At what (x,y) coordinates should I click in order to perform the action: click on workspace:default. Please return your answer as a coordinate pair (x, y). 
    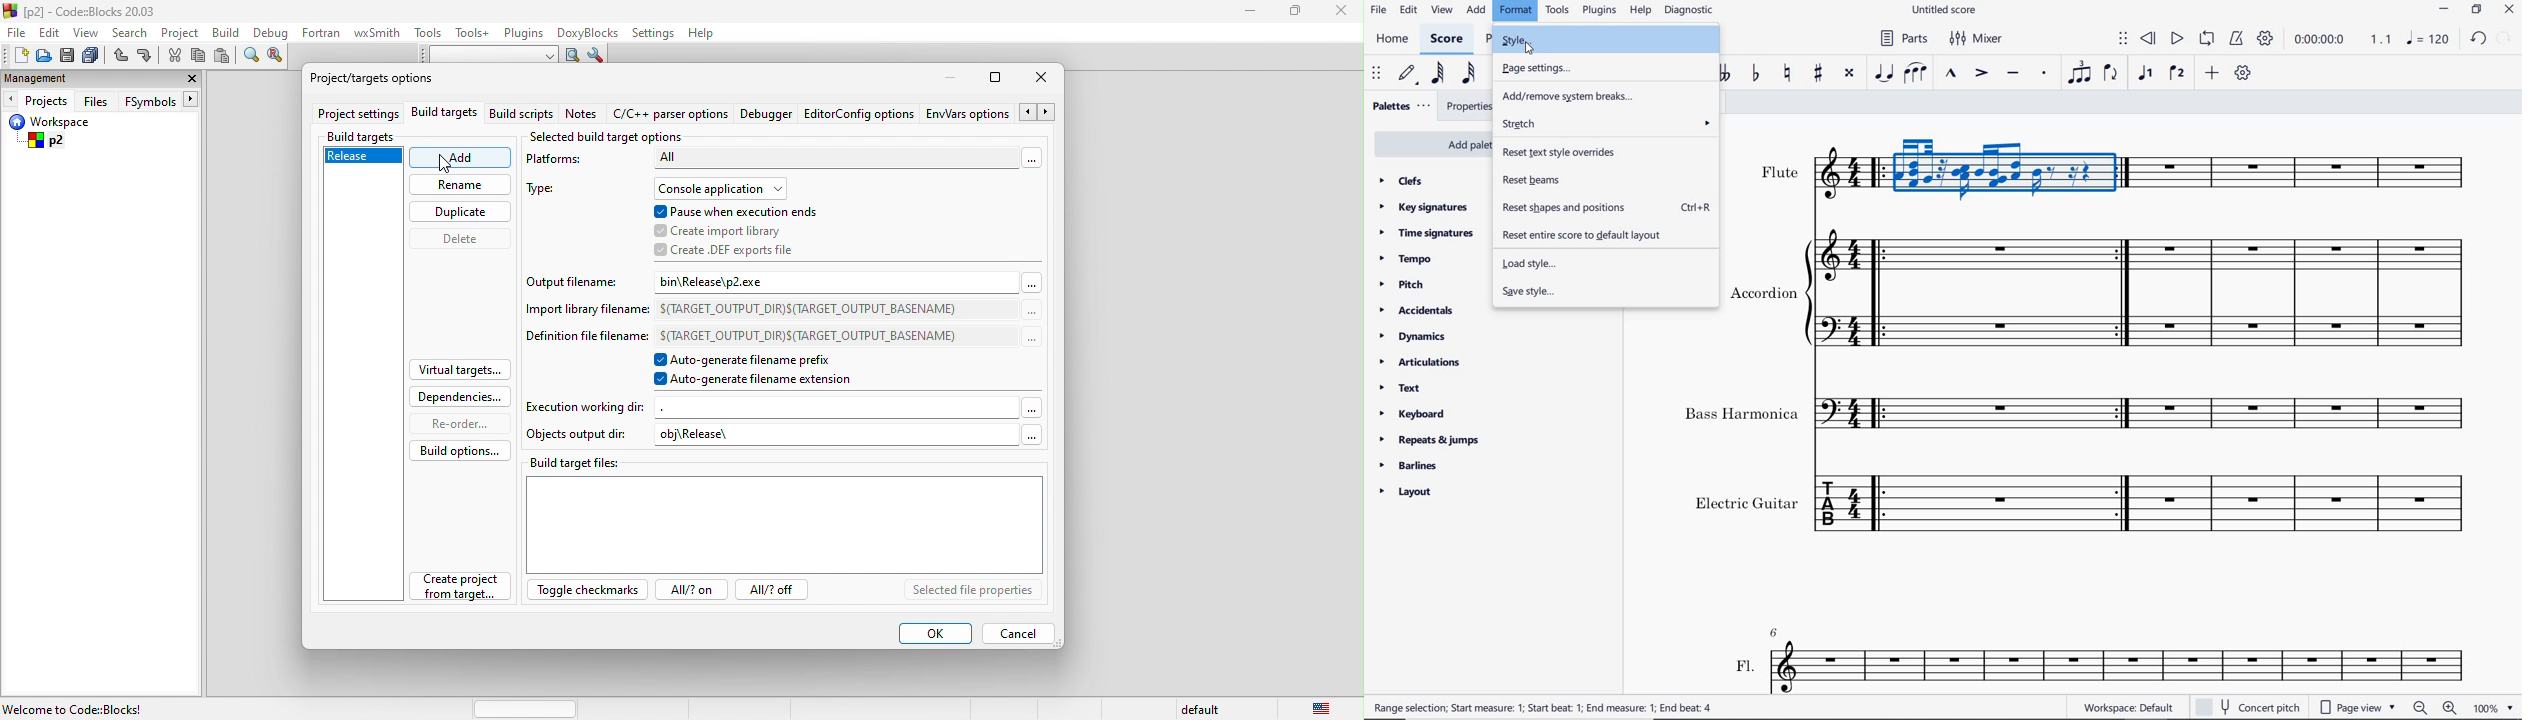
    Looking at the image, I should click on (2127, 706).